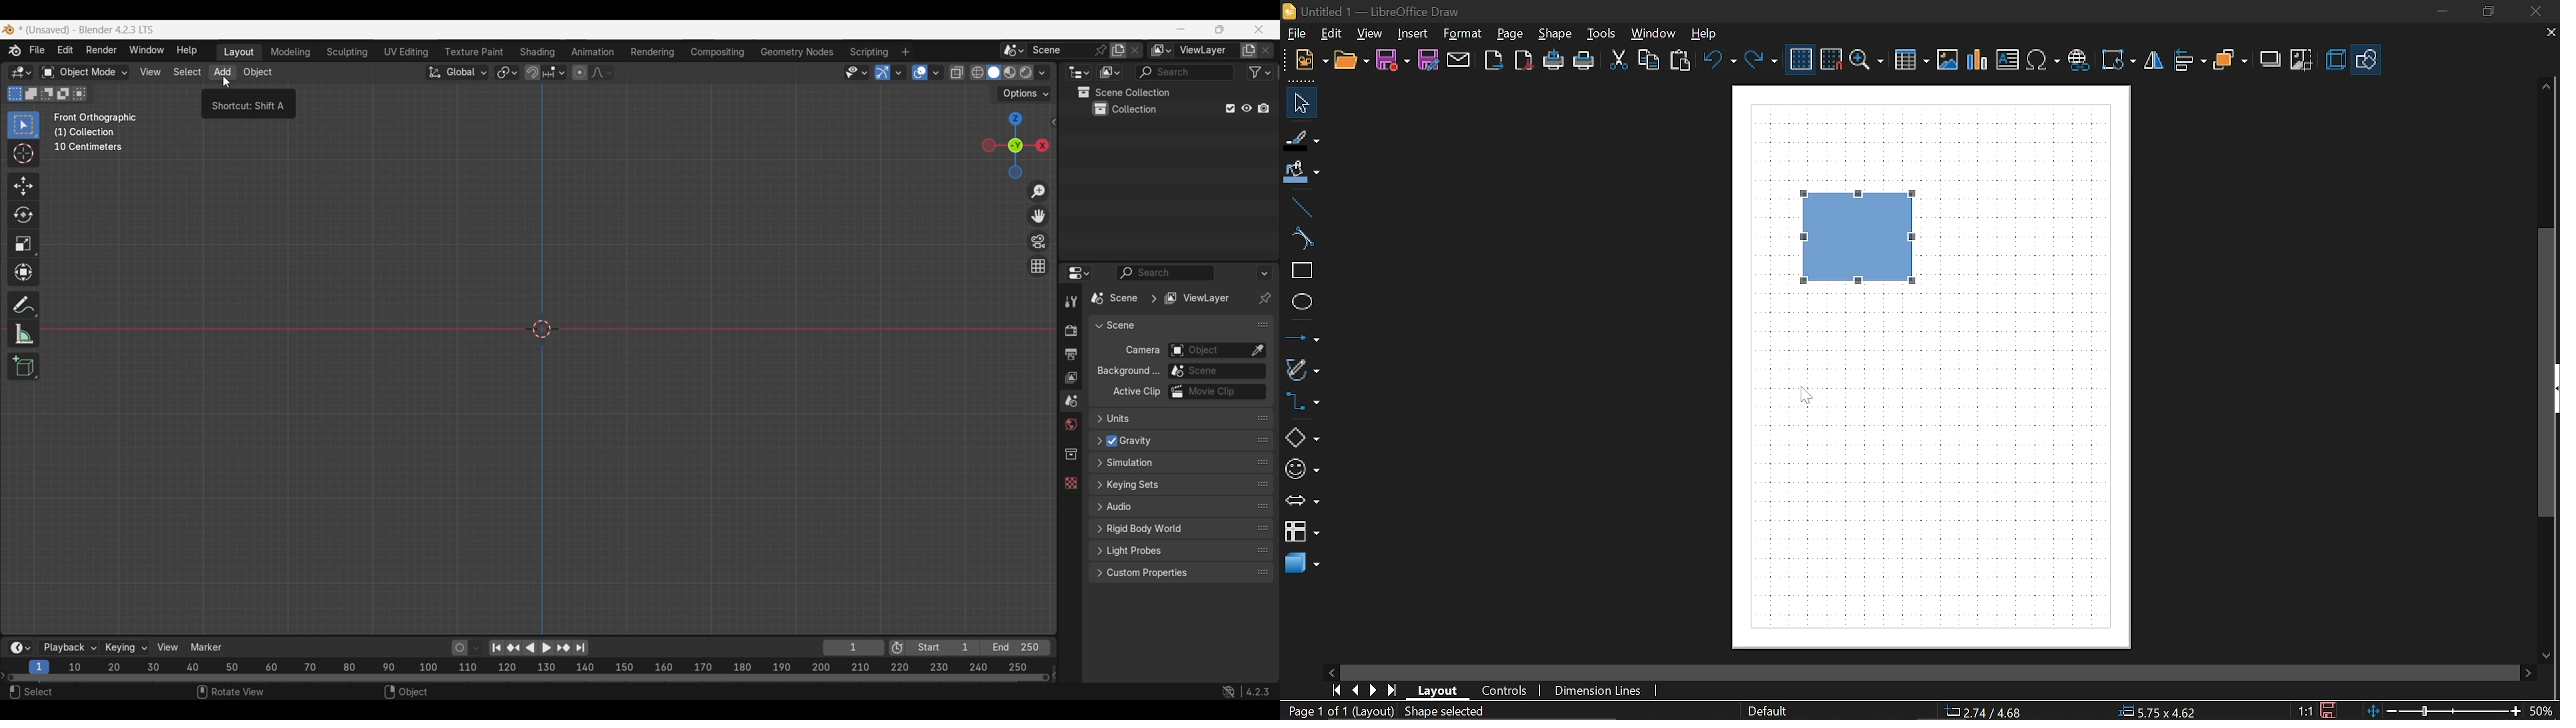 The height and width of the screenshot is (728, 2576). I want to click on Click to expand Custom properties, so click(1172, 572).